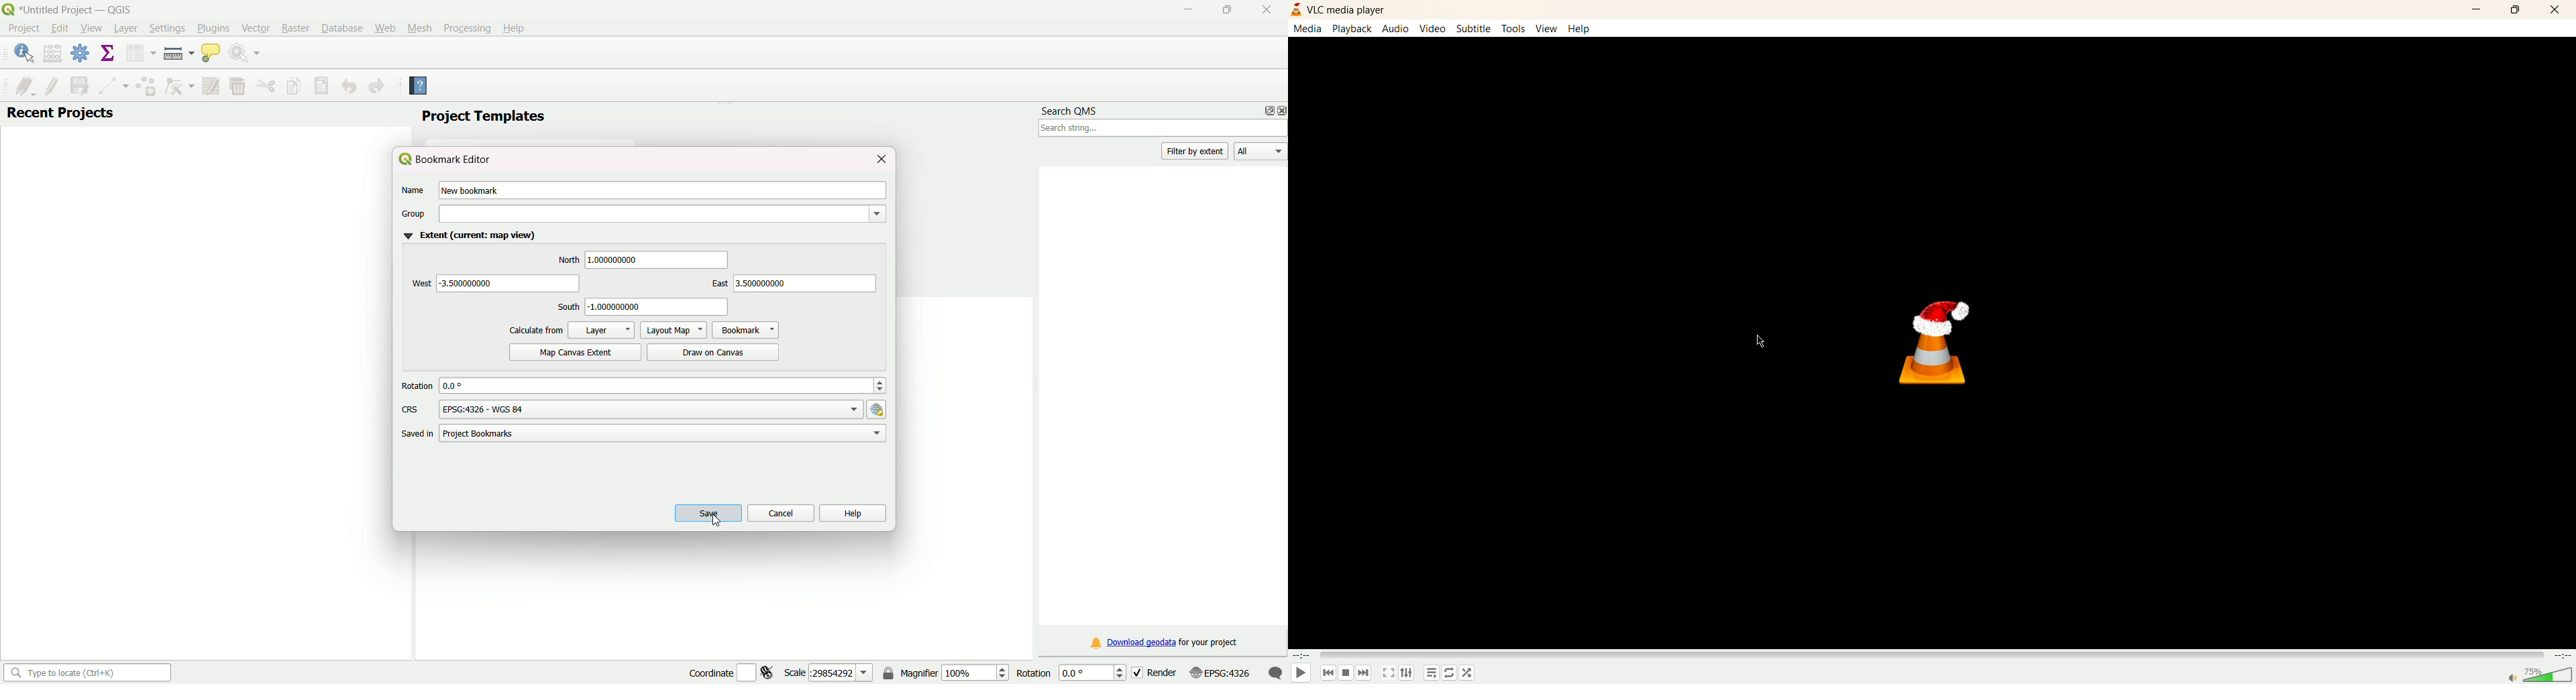 This screenshot has width=2576, height=700. I want to click on toolbox, so click(81, 55).